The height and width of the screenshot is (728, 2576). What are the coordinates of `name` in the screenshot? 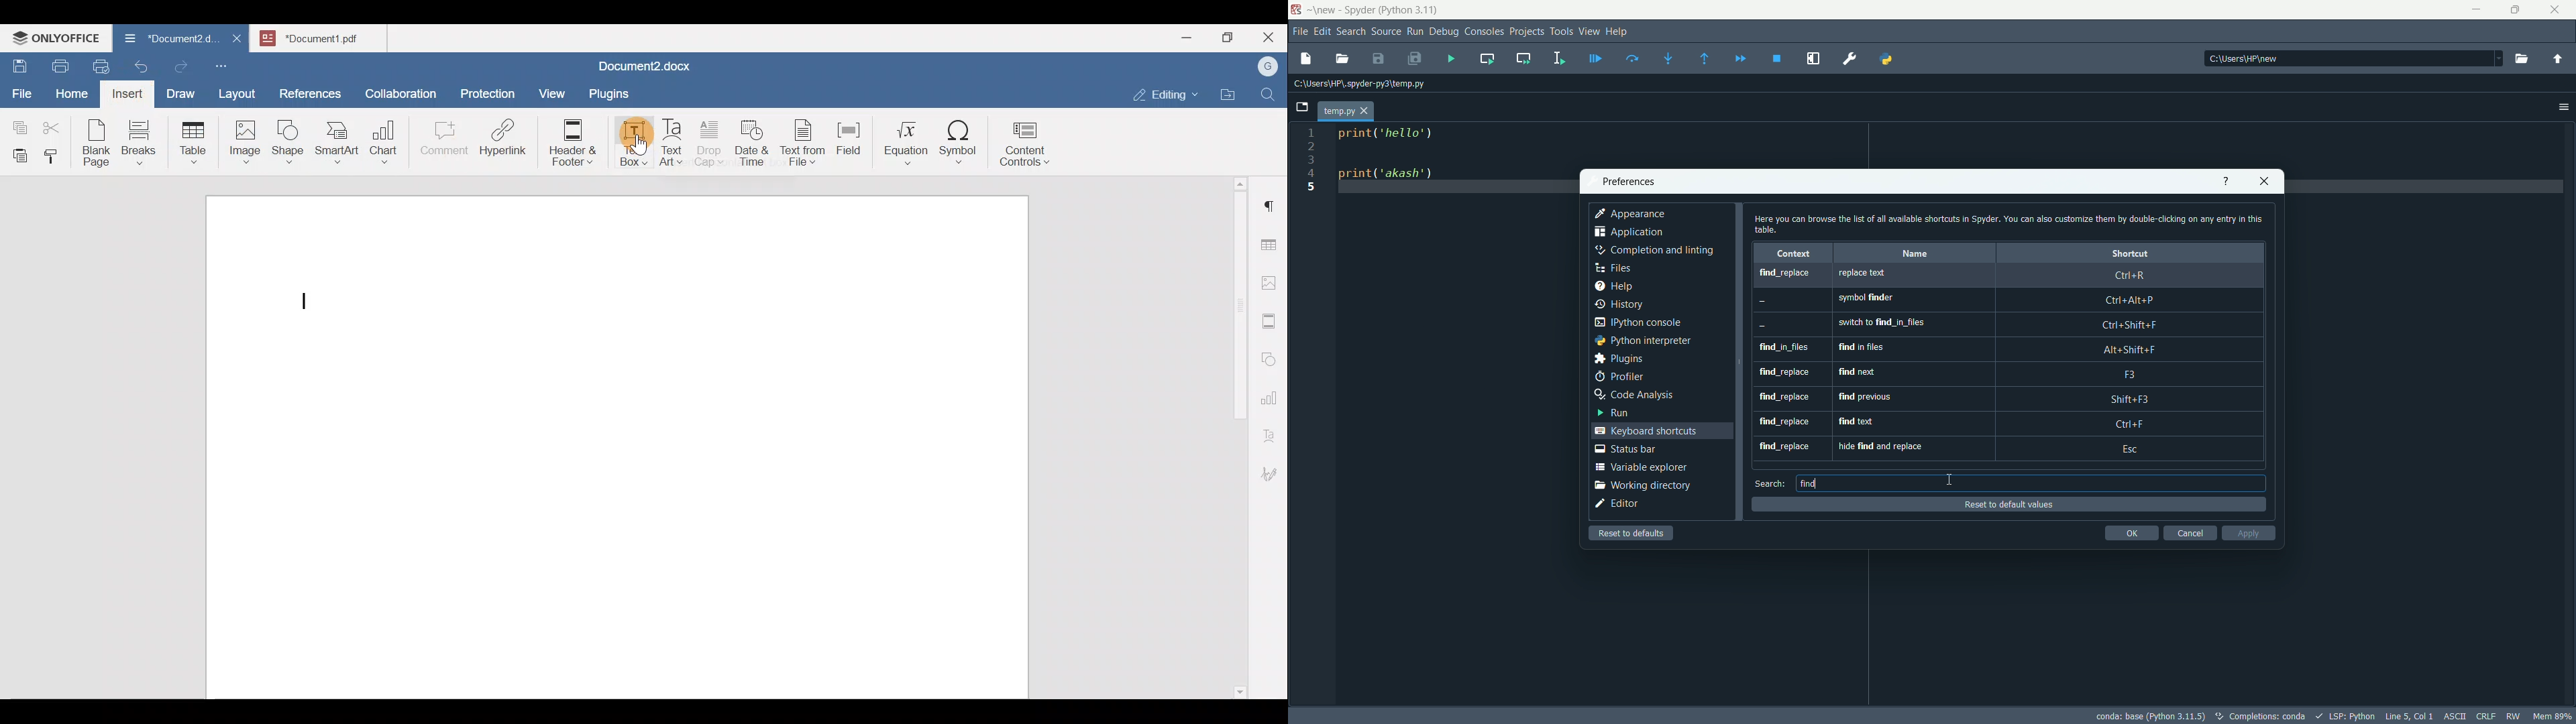 It's located at (1917, 253).